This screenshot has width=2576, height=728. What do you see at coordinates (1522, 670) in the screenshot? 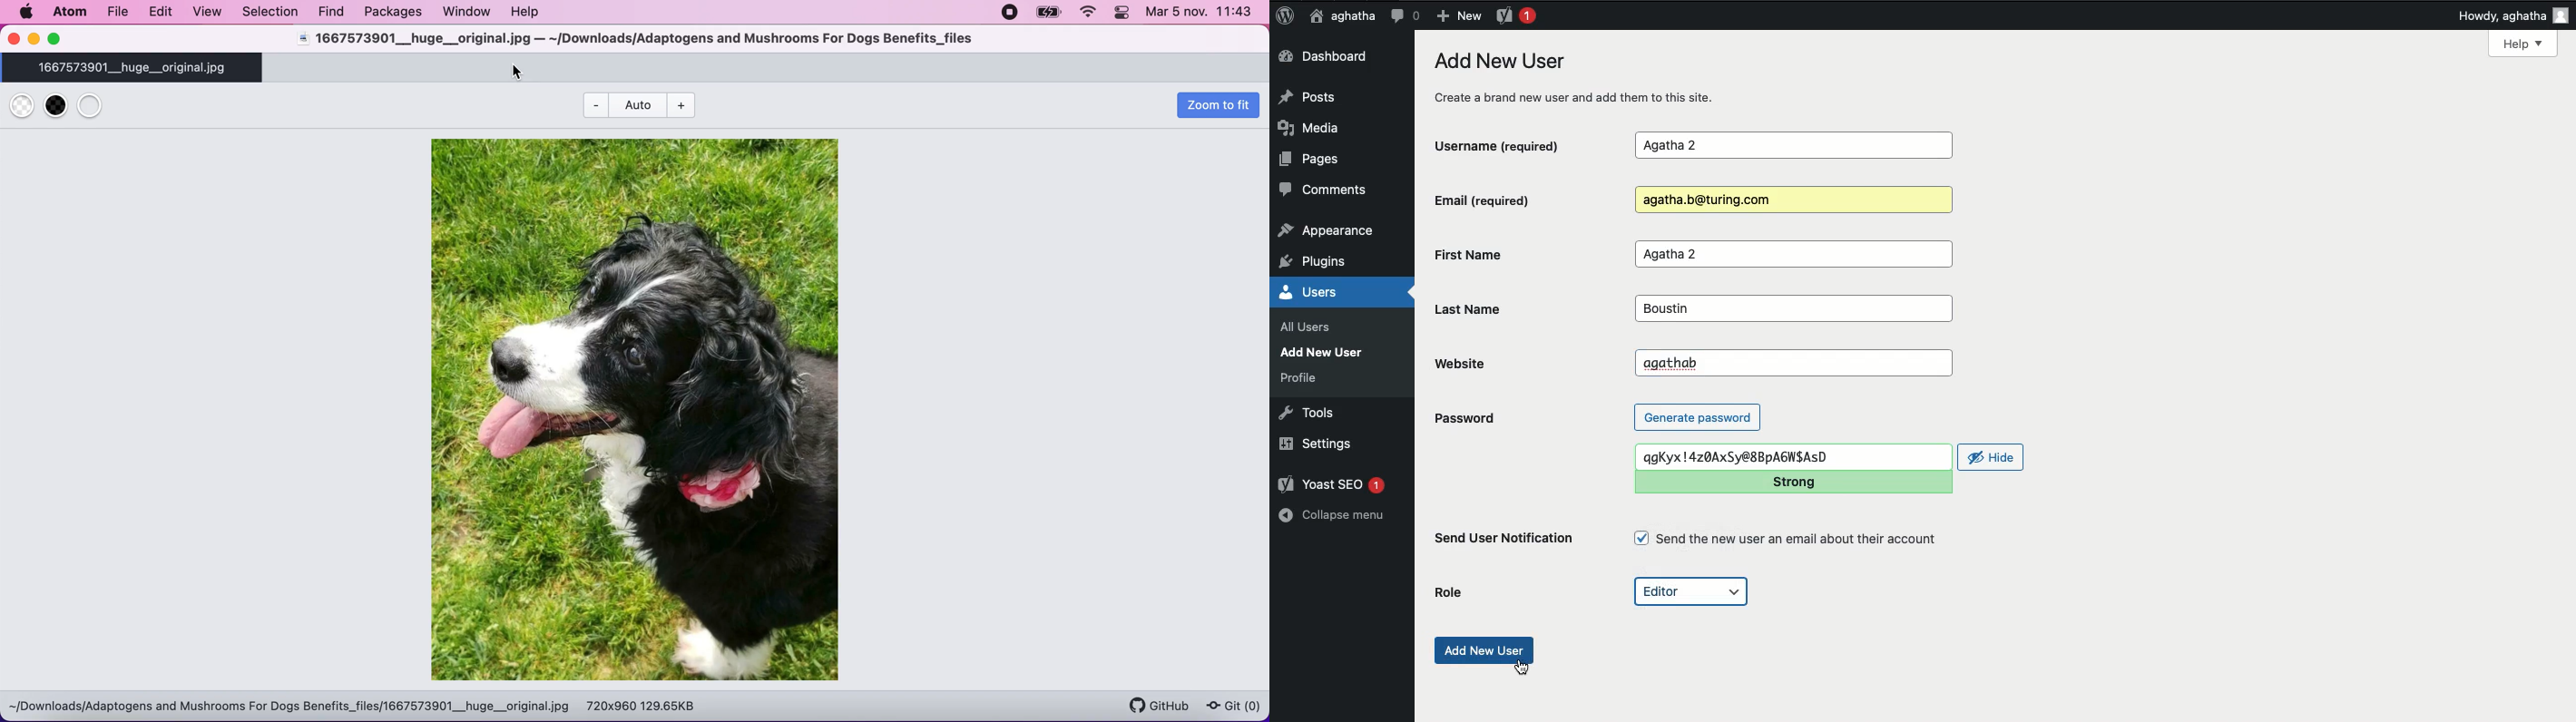
I see `cursor` at bounding box center [1522, 670].